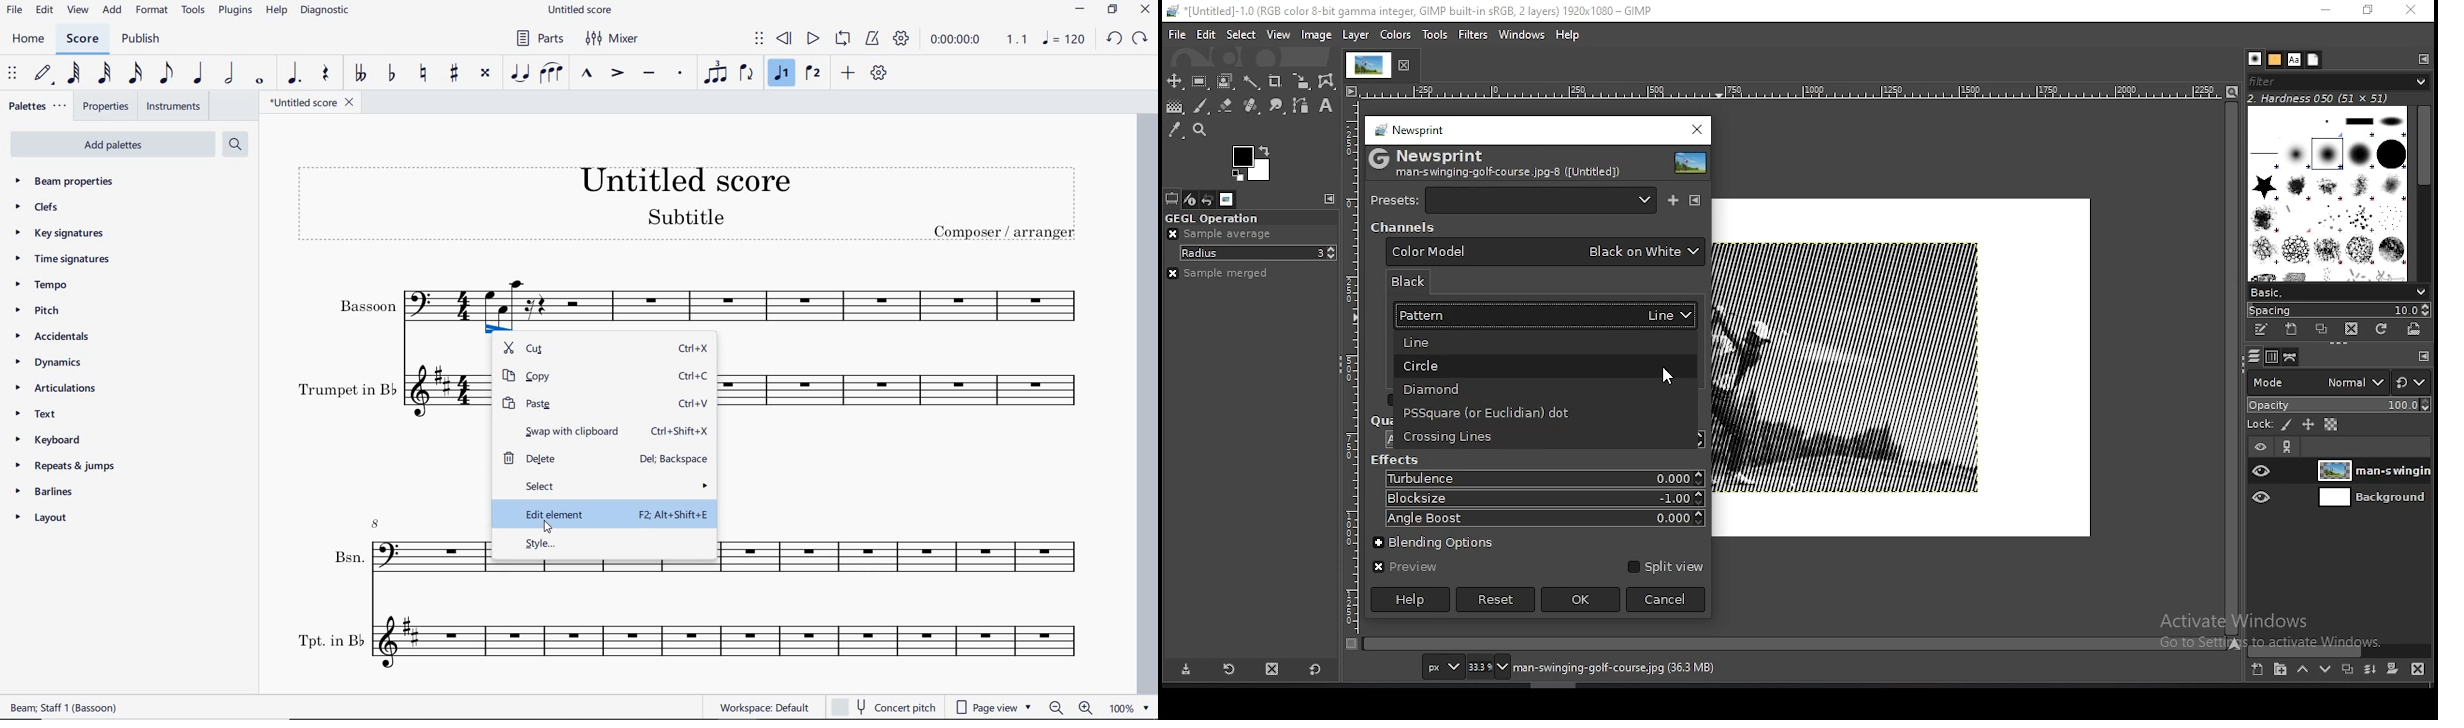  What do you see at coordinates (258, 81) in the screenshot?
I see `whole note` at bounding box center [258, 81].